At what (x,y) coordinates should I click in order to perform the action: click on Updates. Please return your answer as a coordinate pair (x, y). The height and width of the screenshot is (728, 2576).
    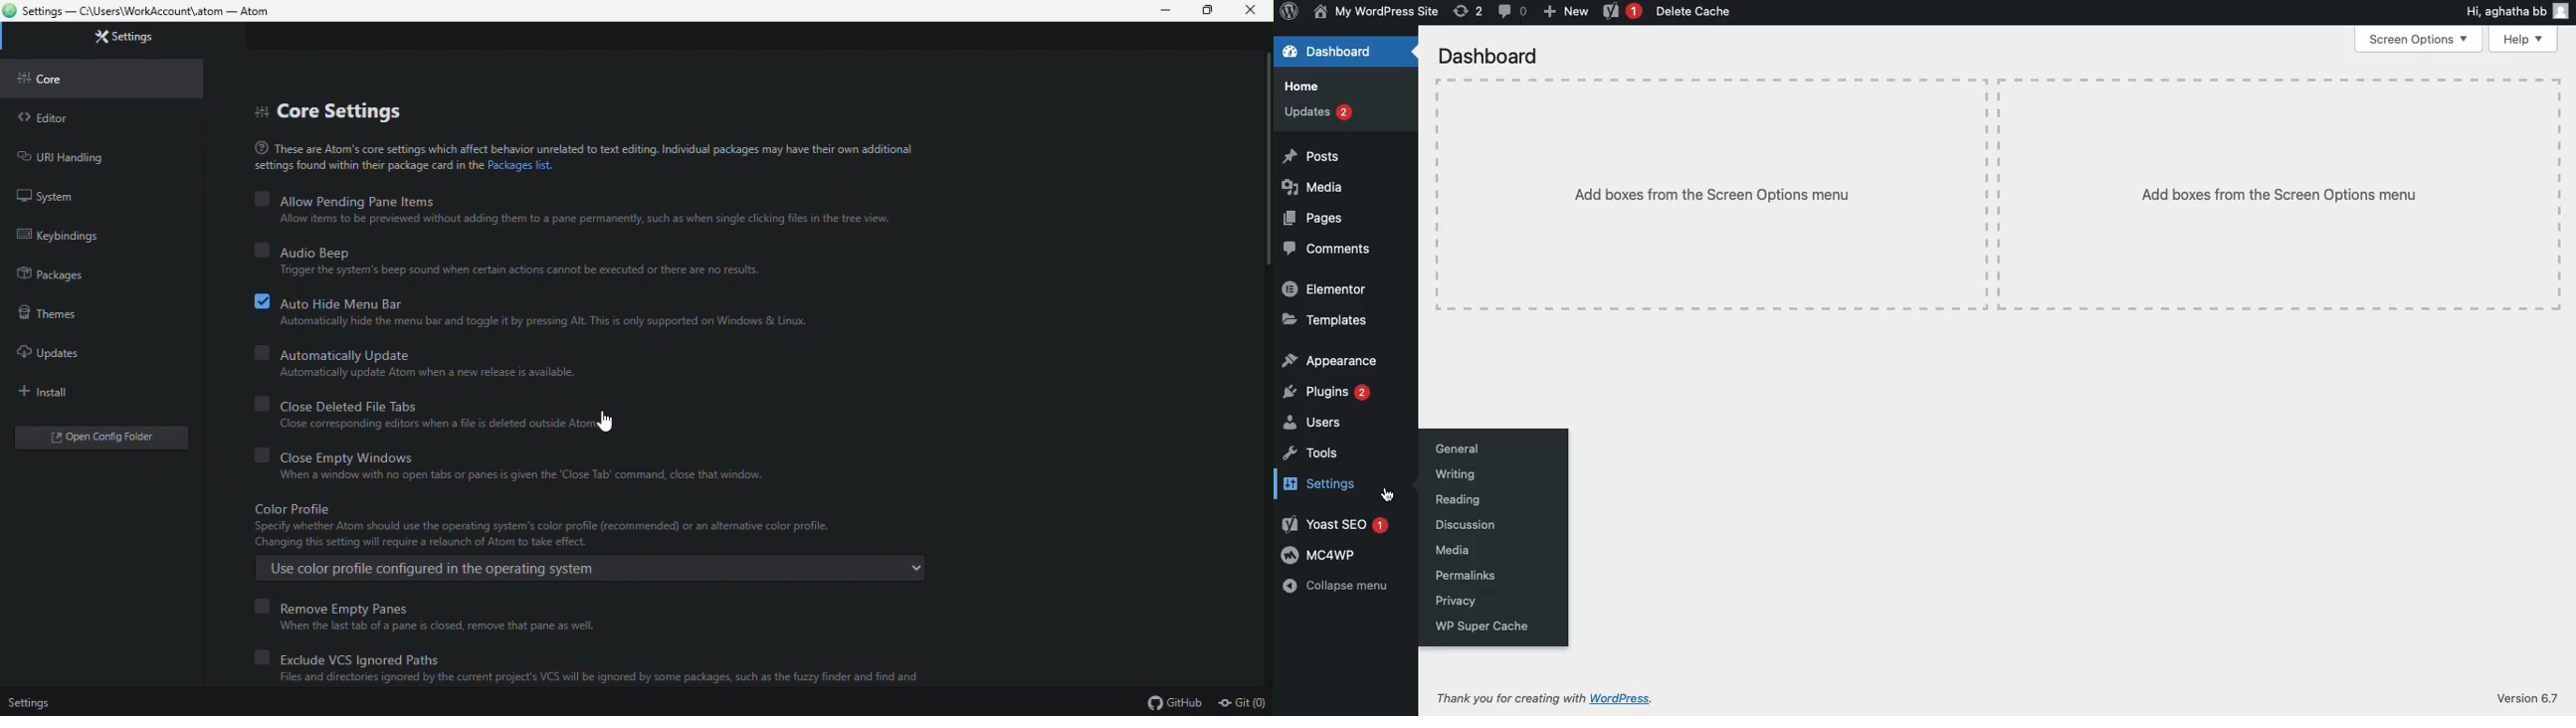
    Looking at the image, I should click on (1314, 110).